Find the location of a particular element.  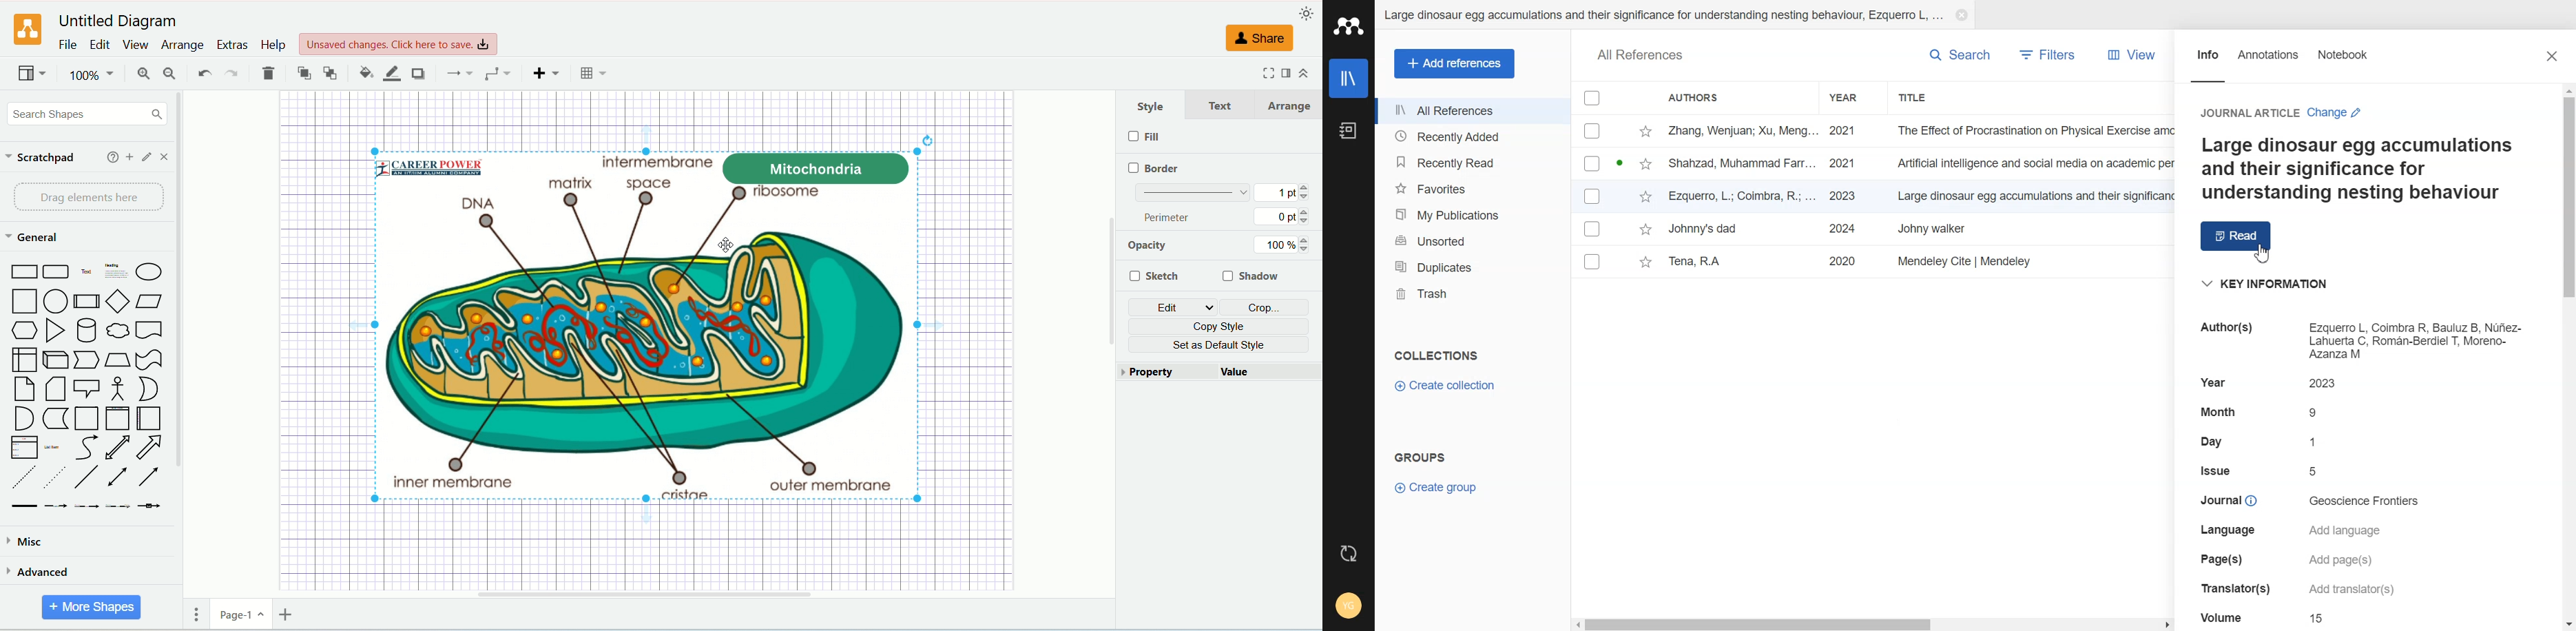

Circle is located at coordinates (55, 302).